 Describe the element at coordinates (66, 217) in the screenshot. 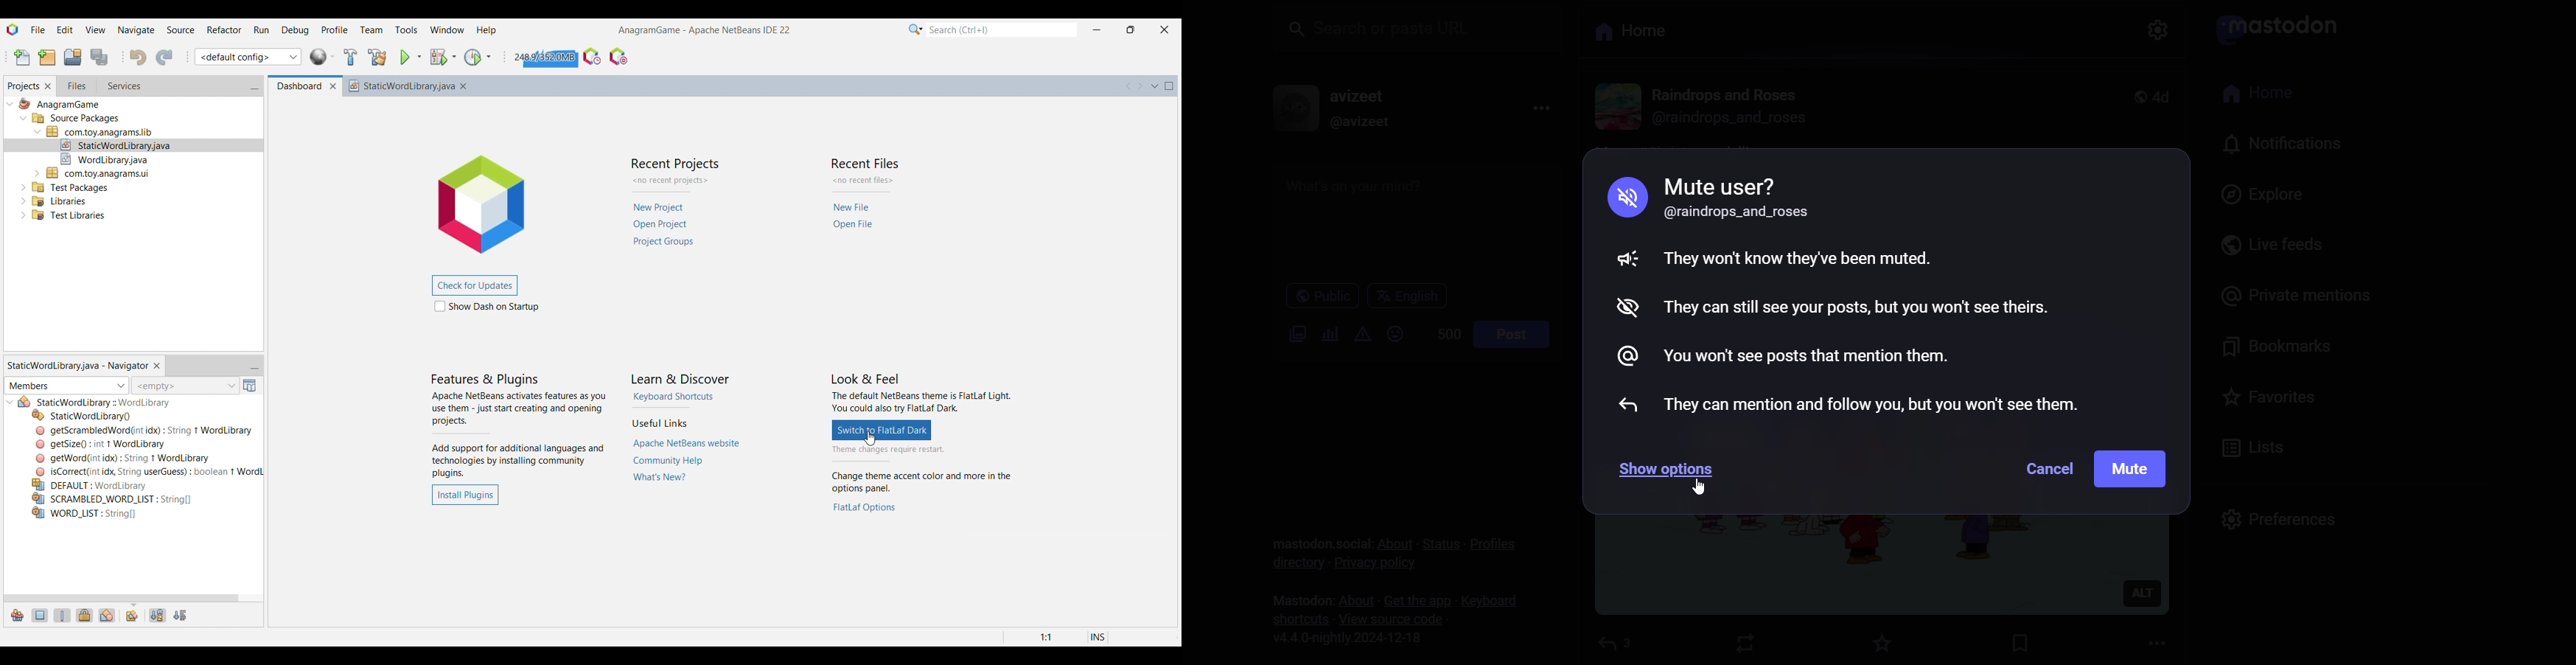

I see `` at that location.